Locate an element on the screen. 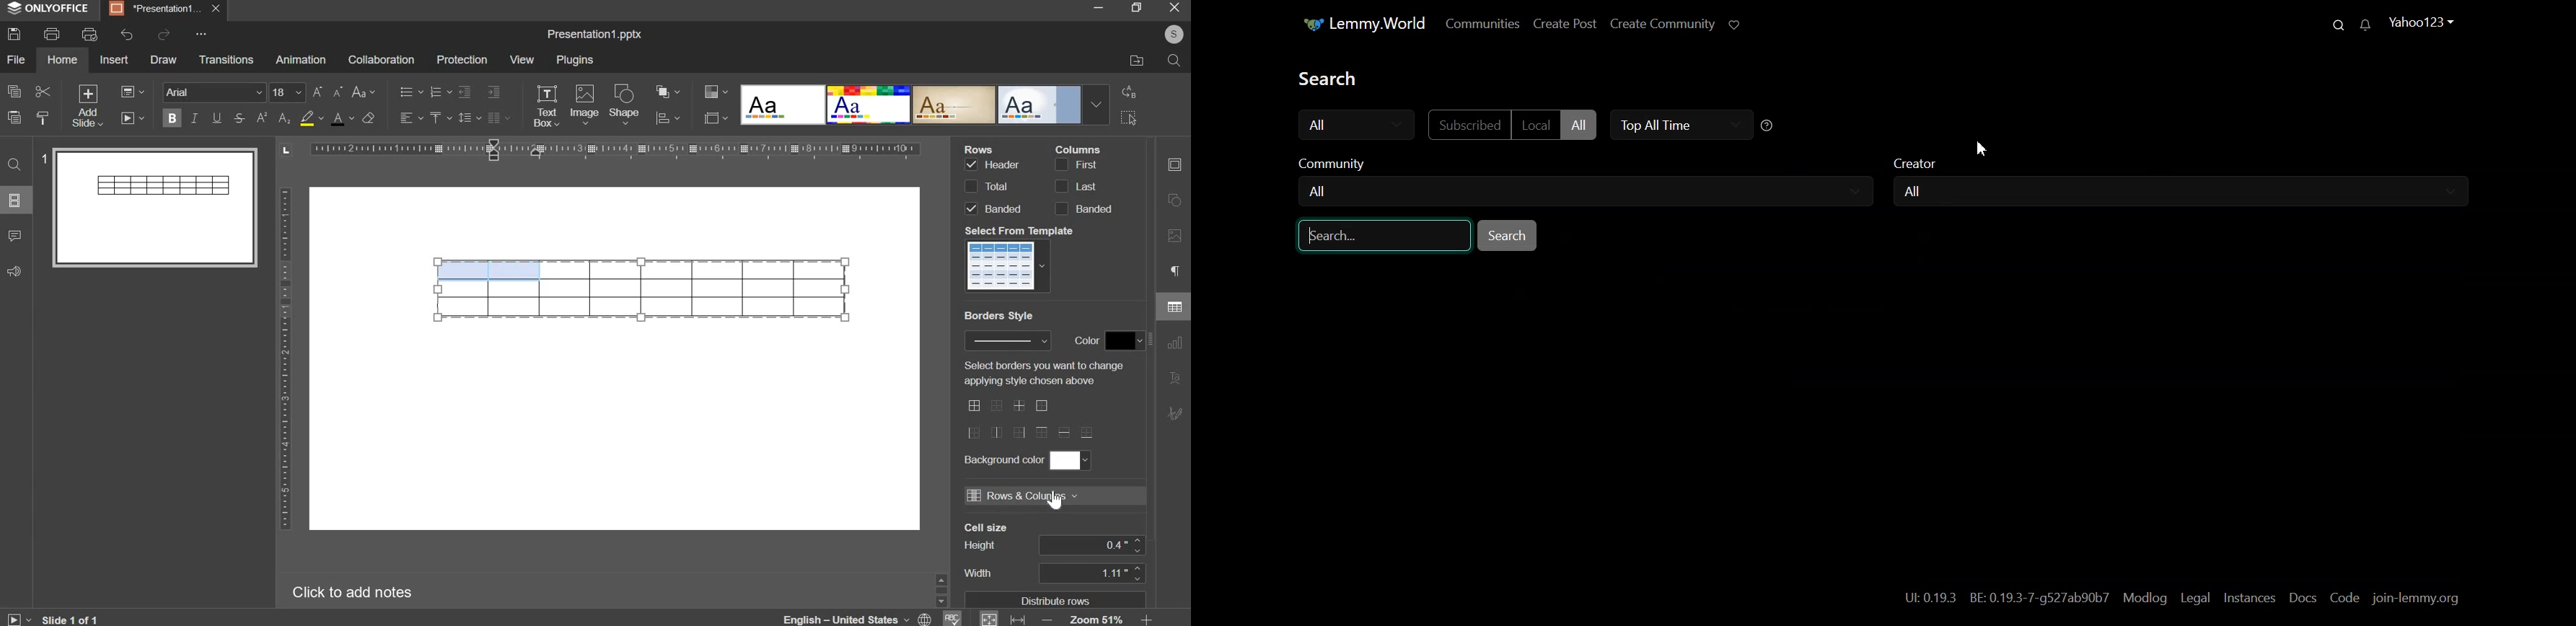 The height and width of the screenshot is (644, 2576). Column is located at coordinates (1078, 148).